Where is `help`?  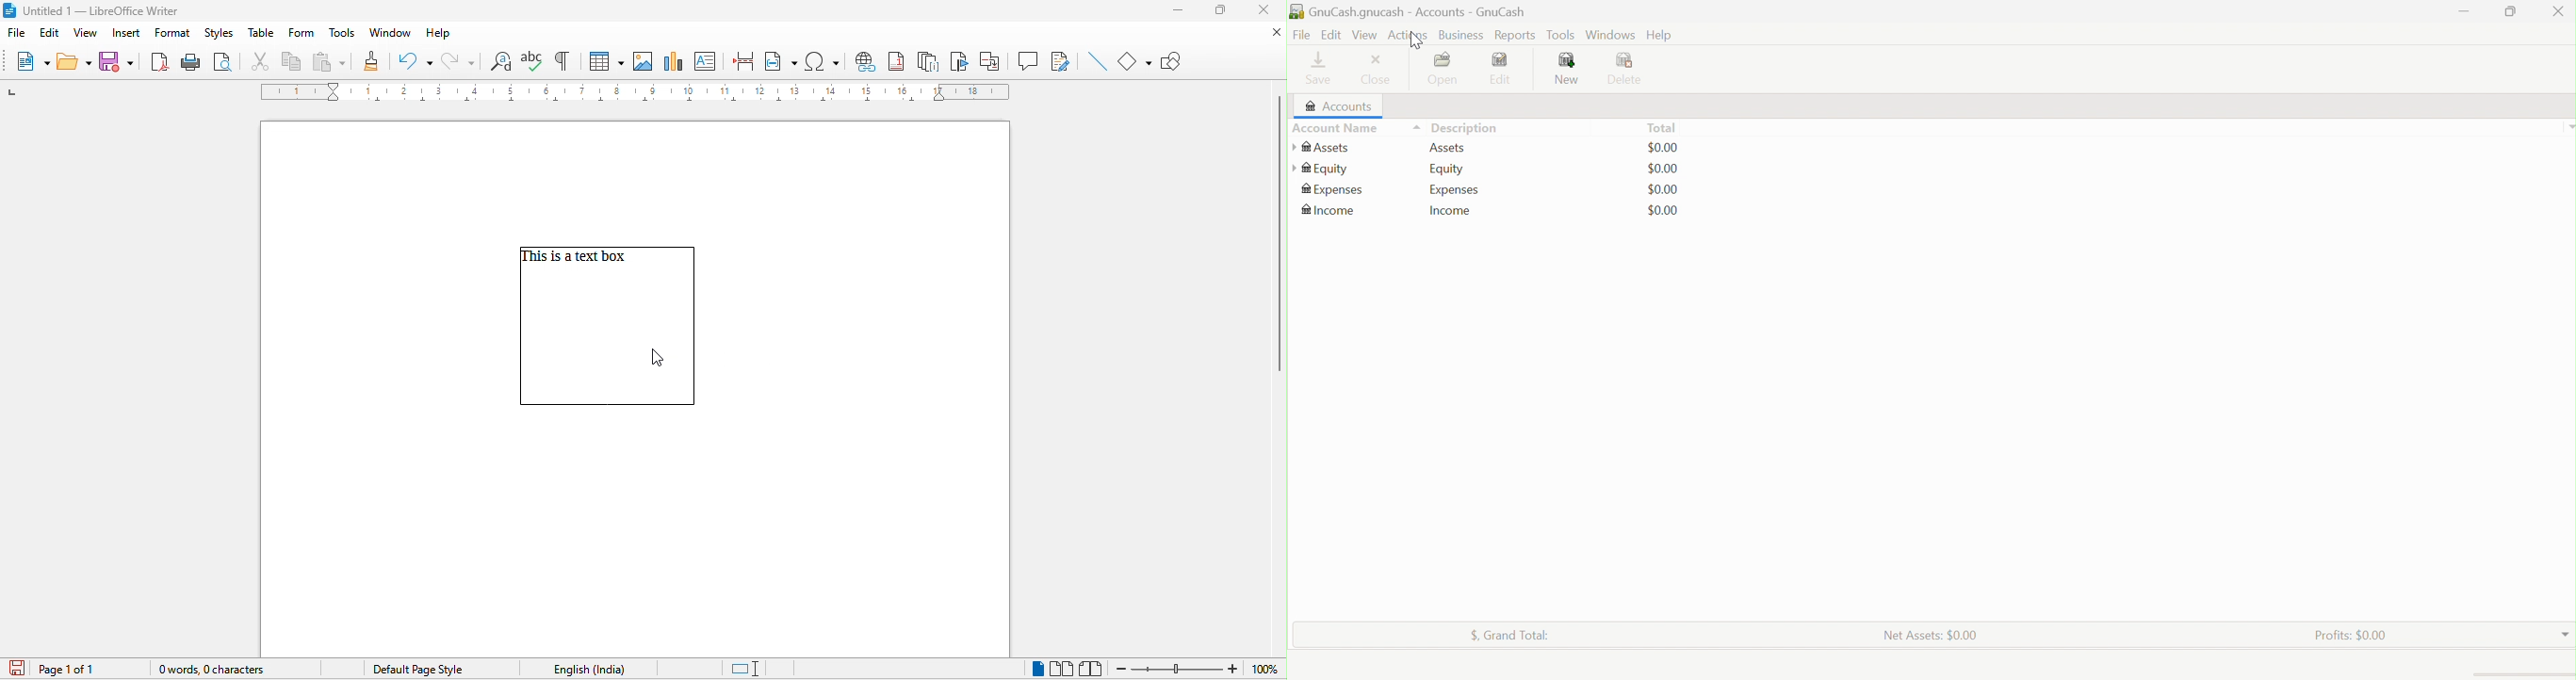 help is located at coordinates (436, 34).